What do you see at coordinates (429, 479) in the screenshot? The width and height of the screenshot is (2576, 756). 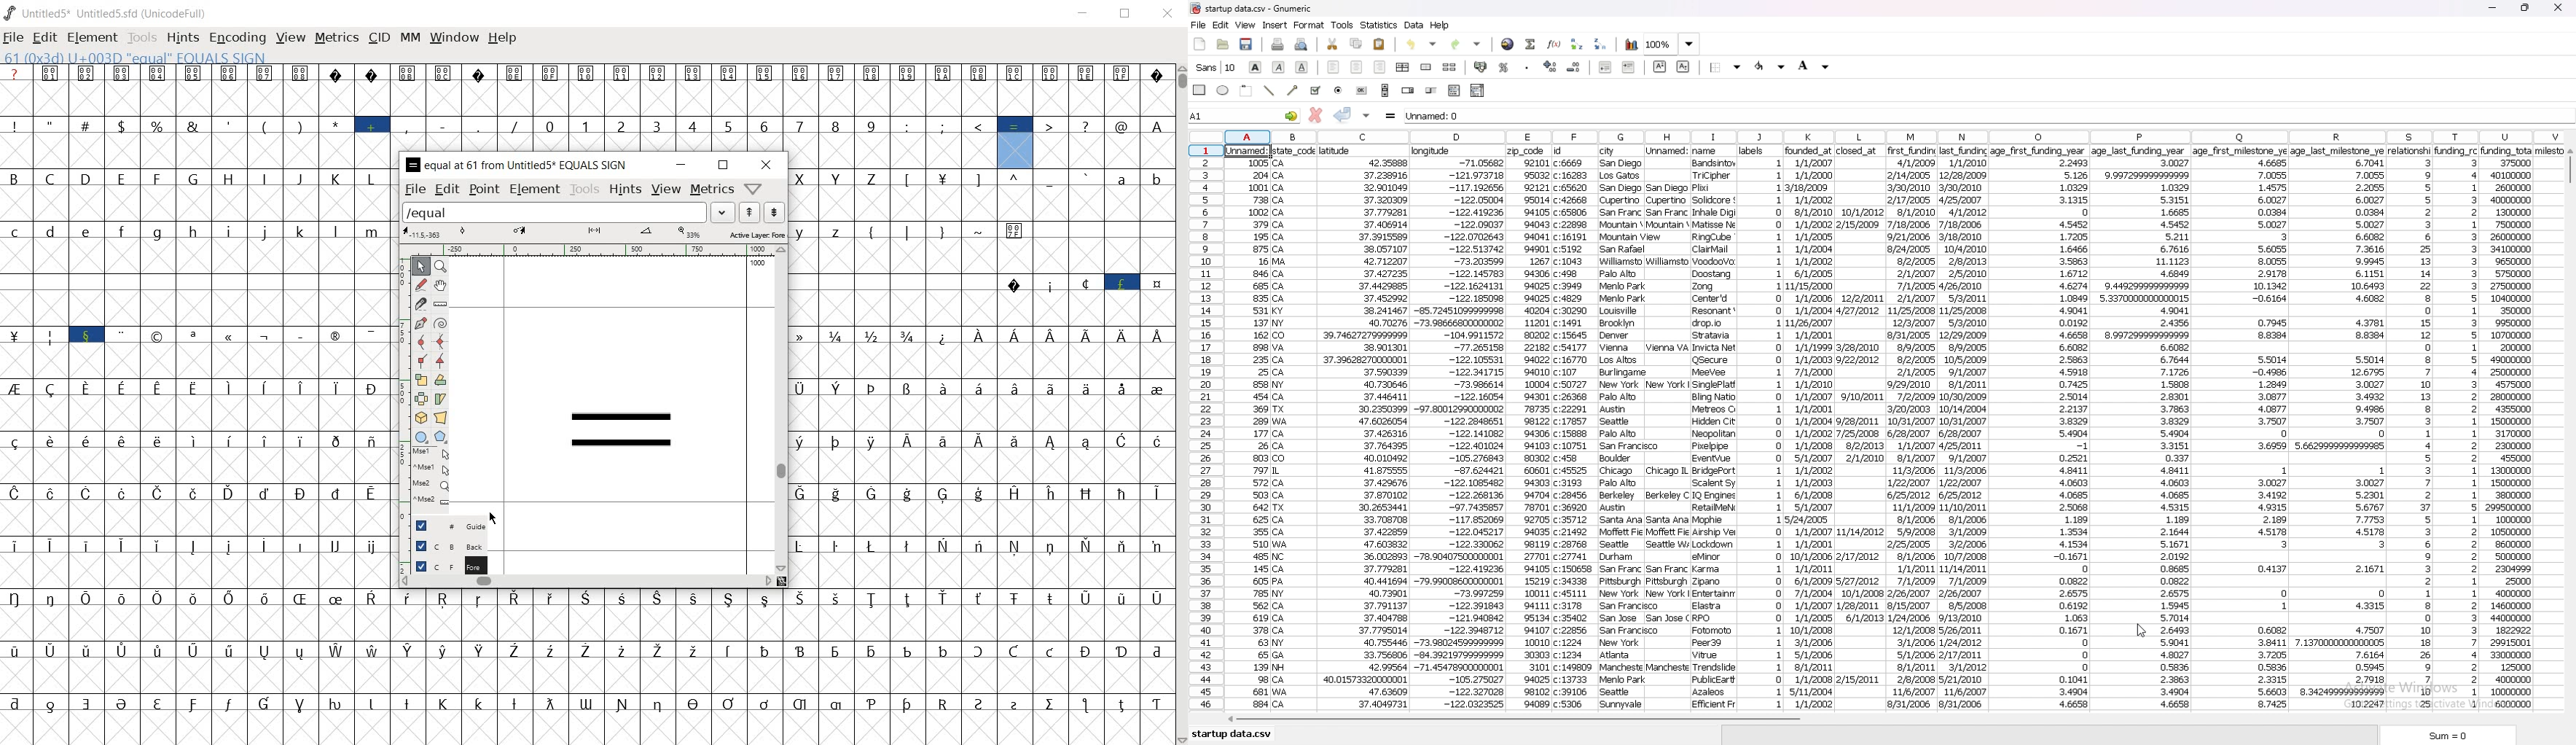 I see `mse1 mse1 mse2 mse2` at bounding box center [429, 479].